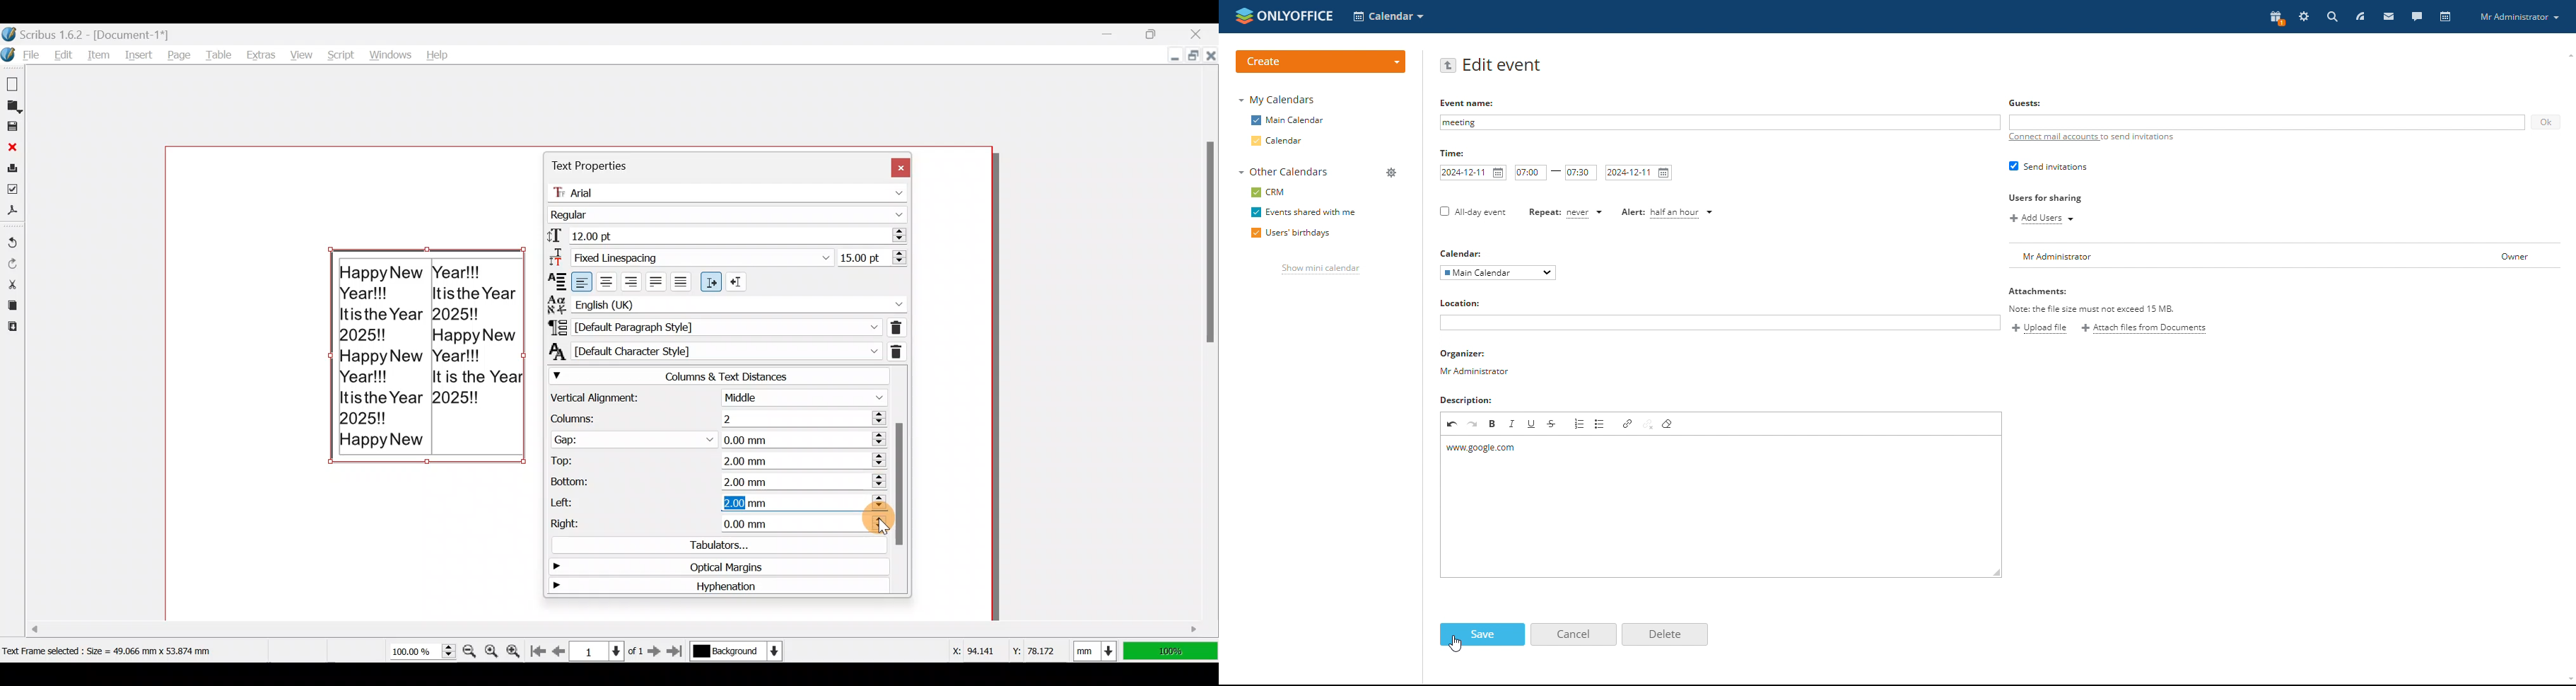 Image resolution: width=2576 pixels, height=700 pixels. What do you see at coordinates (388, 51) in the screenshot?
I see `Windows` at bounding box center [388, 51].